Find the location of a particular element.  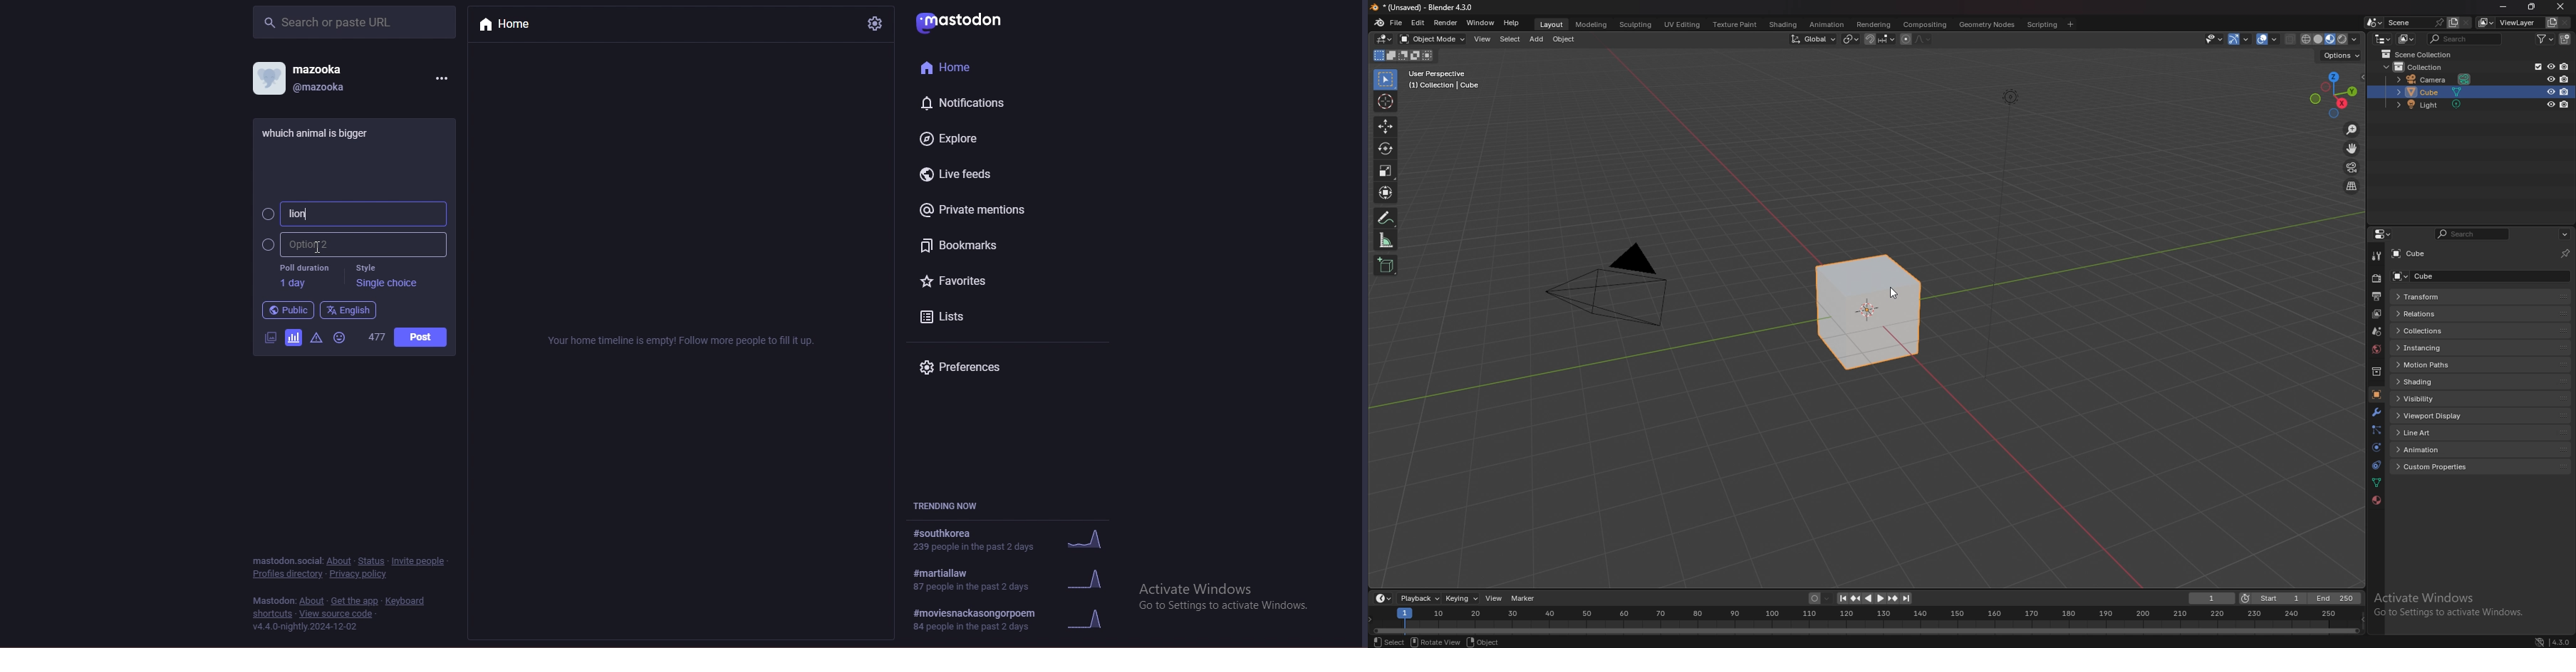

filter is located at coordinates (2545, 38).